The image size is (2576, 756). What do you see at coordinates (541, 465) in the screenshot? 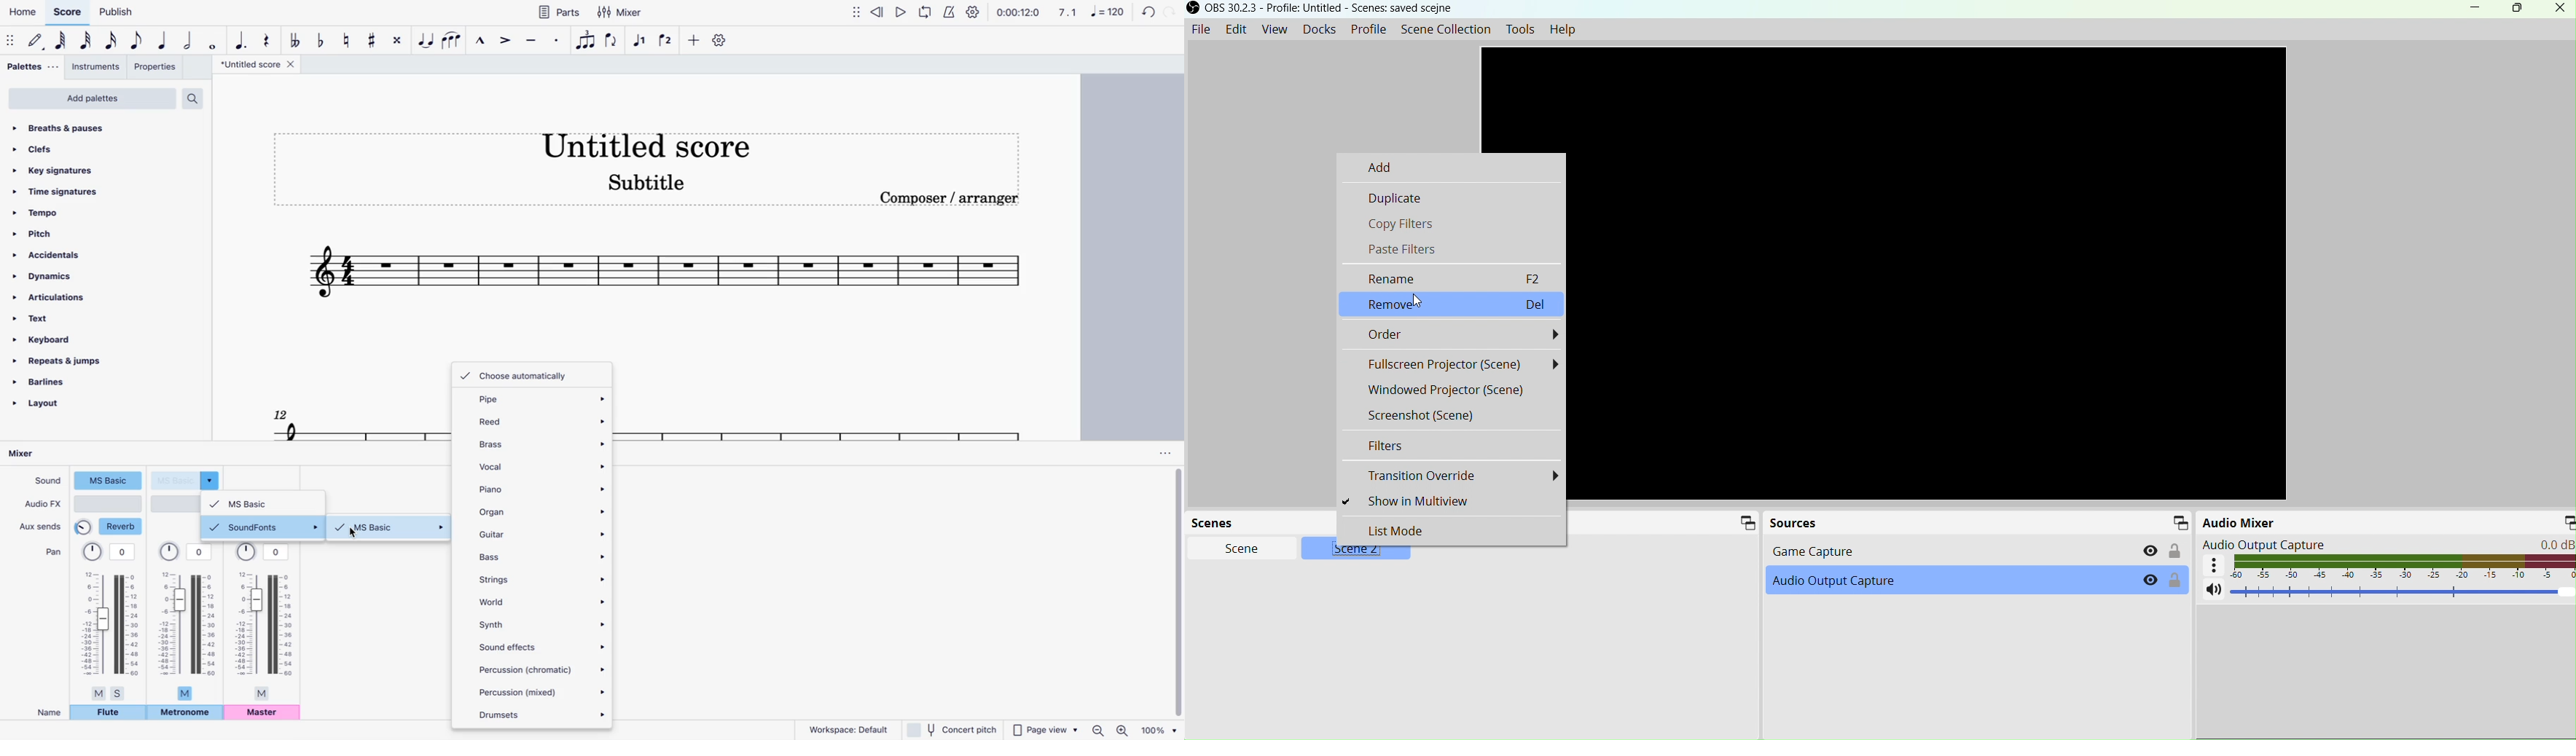
I see `vocal` at bounding box center [541, 465].